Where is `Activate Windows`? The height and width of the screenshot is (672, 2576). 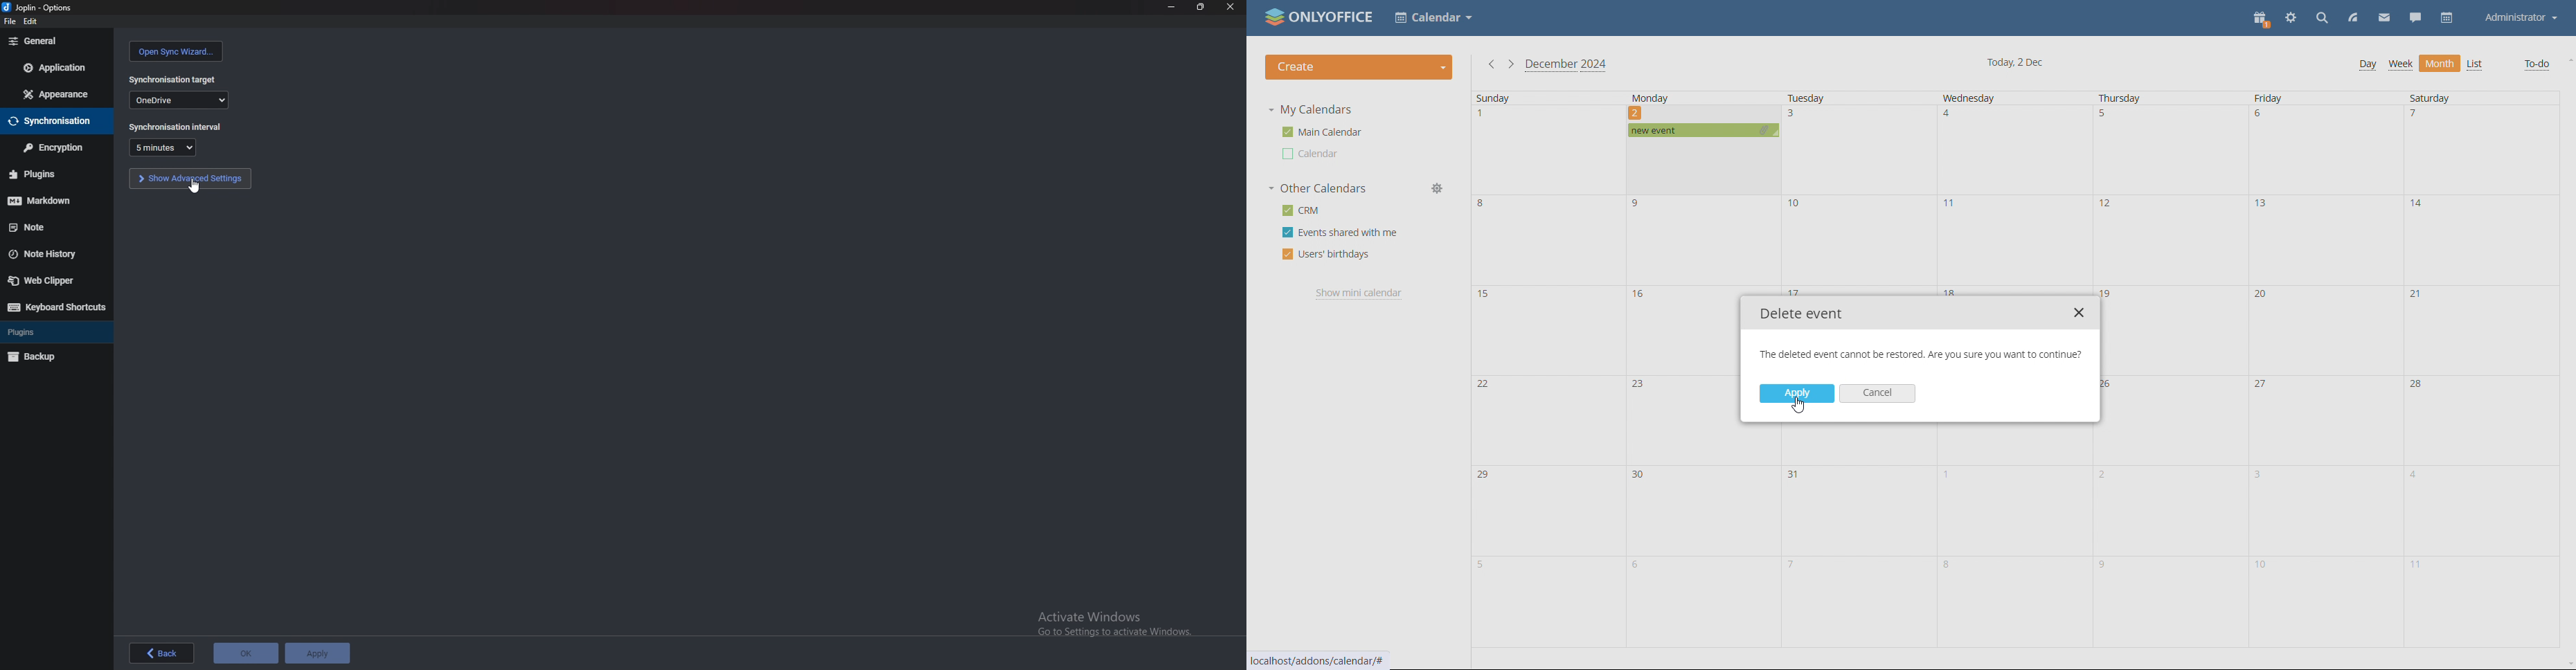
Activate Windows is located at coordinates (1111, 623).